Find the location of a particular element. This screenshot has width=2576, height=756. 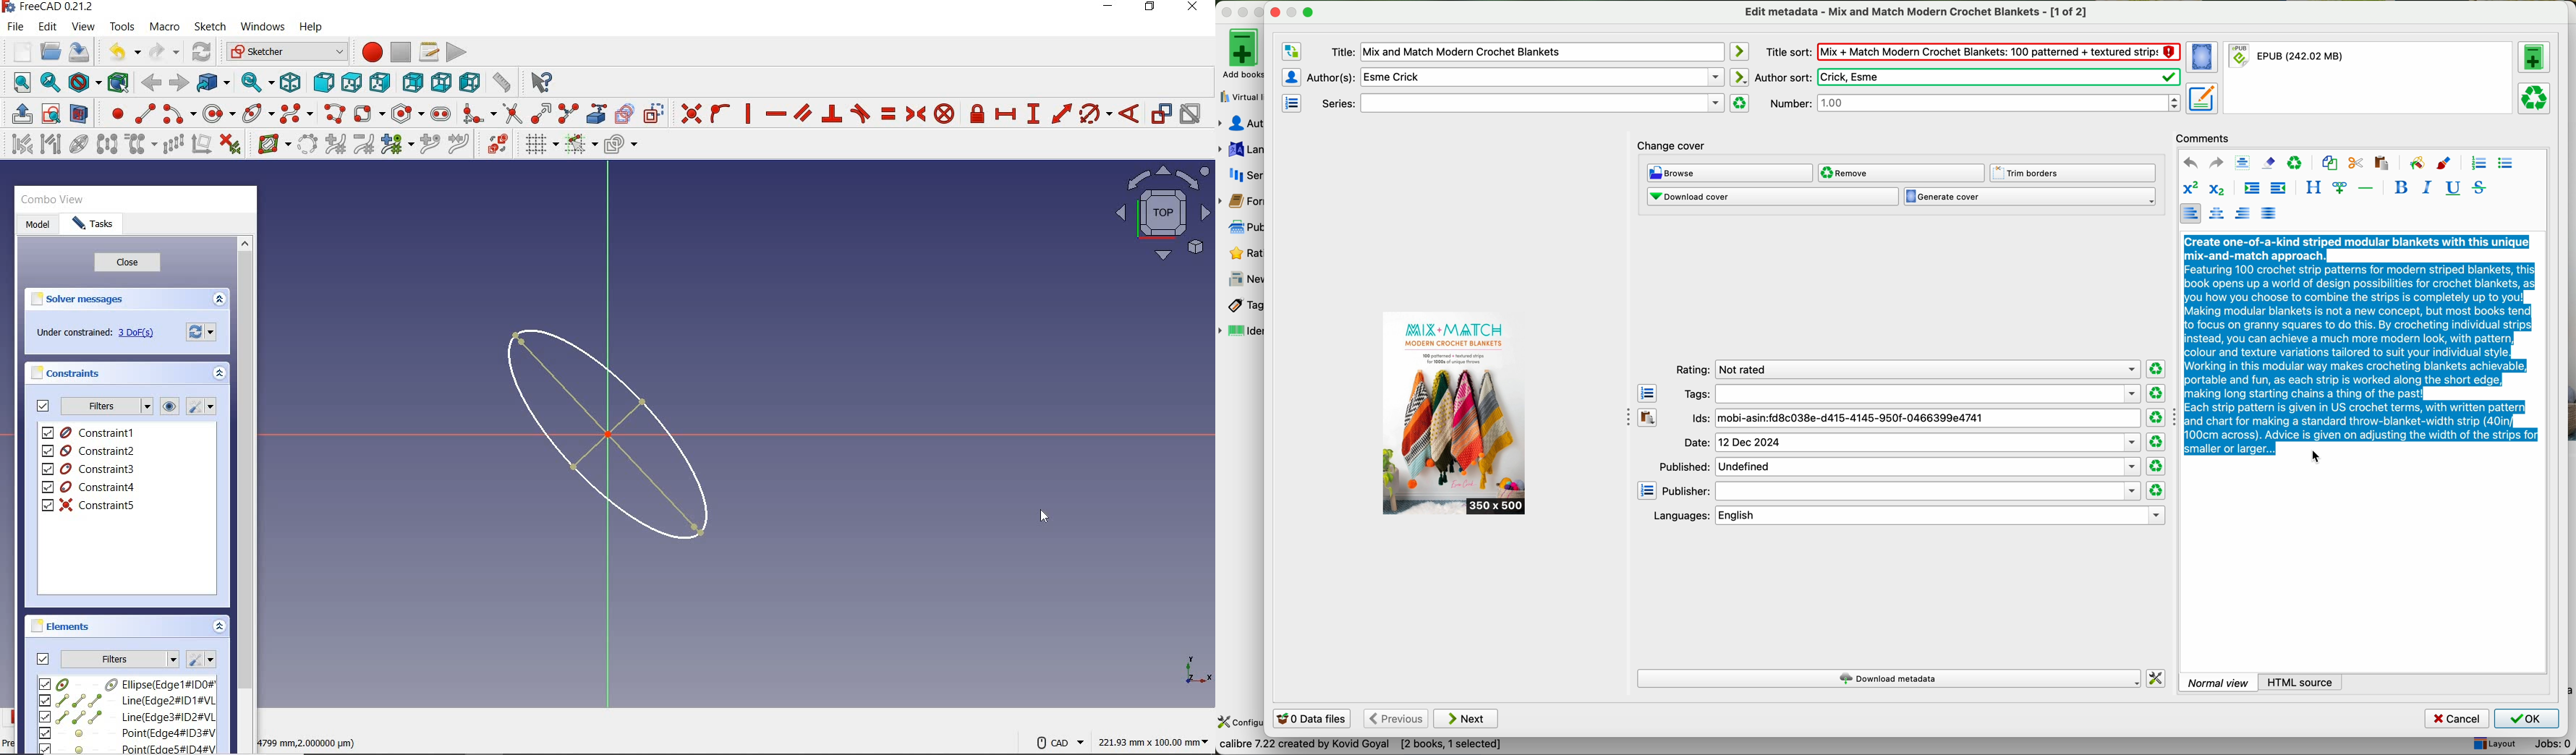

data files is located at coordinates (1310, 719).